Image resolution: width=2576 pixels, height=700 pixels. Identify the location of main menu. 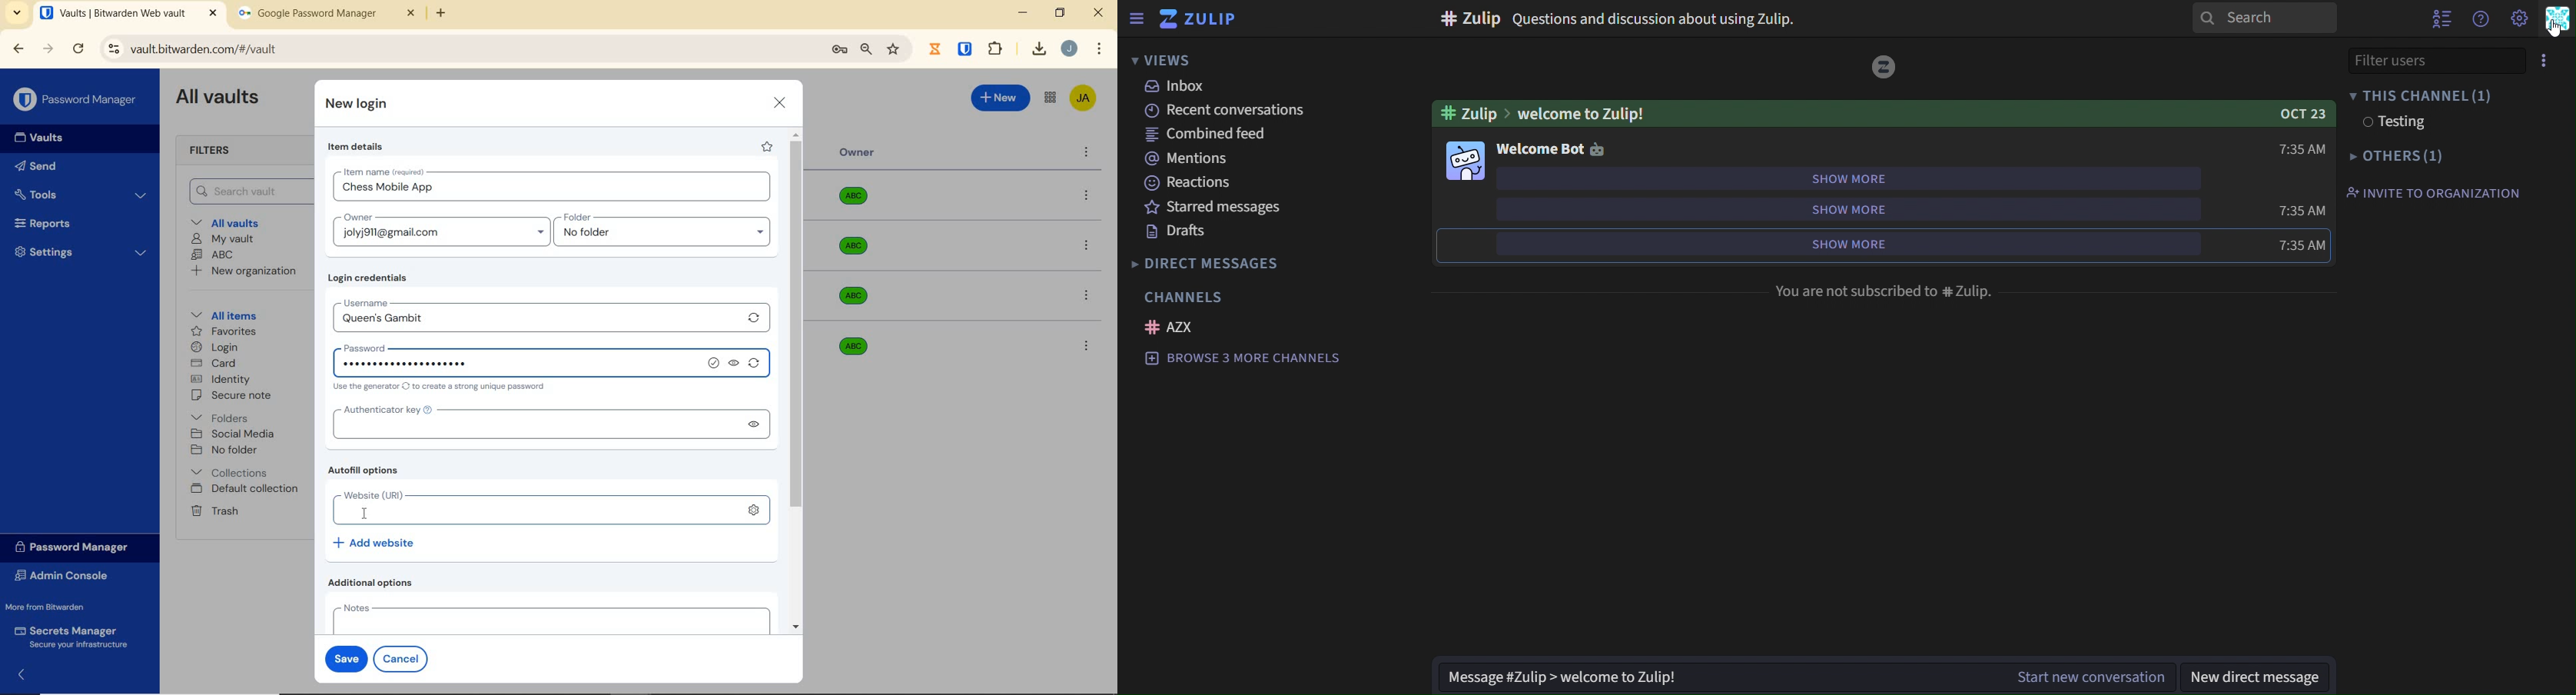
(2520, 18).